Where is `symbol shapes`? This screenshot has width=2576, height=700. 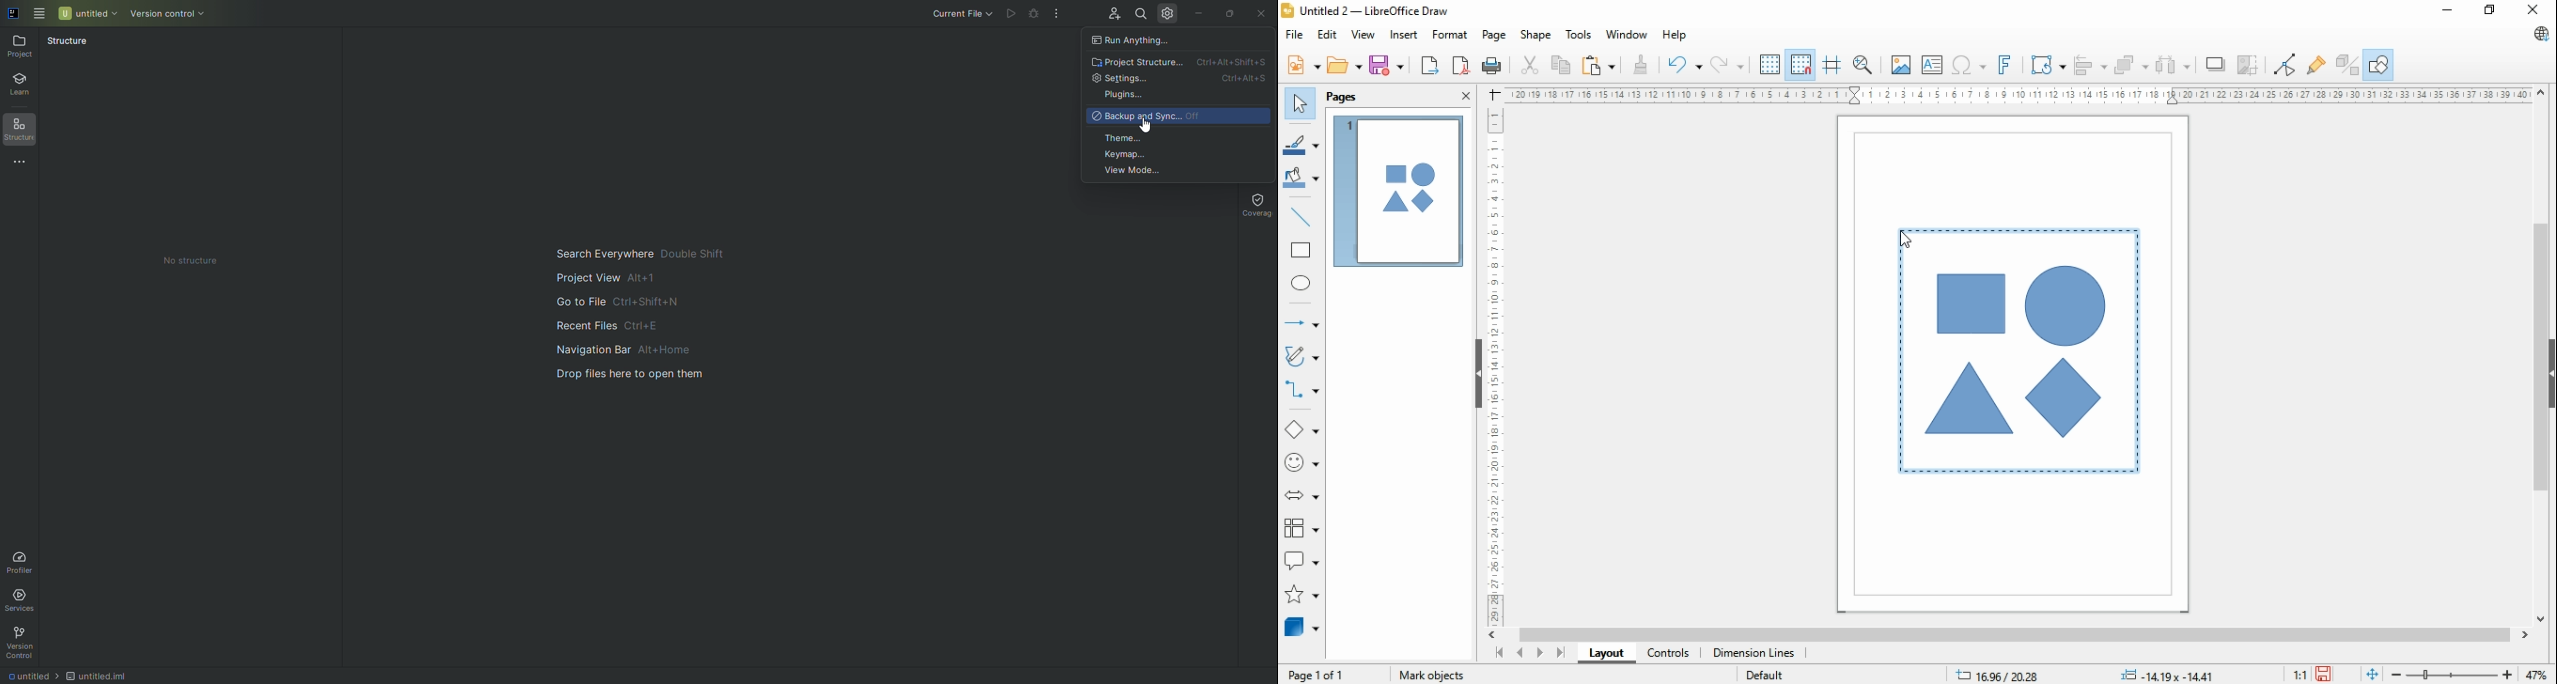 symbol shapes is located at coordinates (1304, 462).